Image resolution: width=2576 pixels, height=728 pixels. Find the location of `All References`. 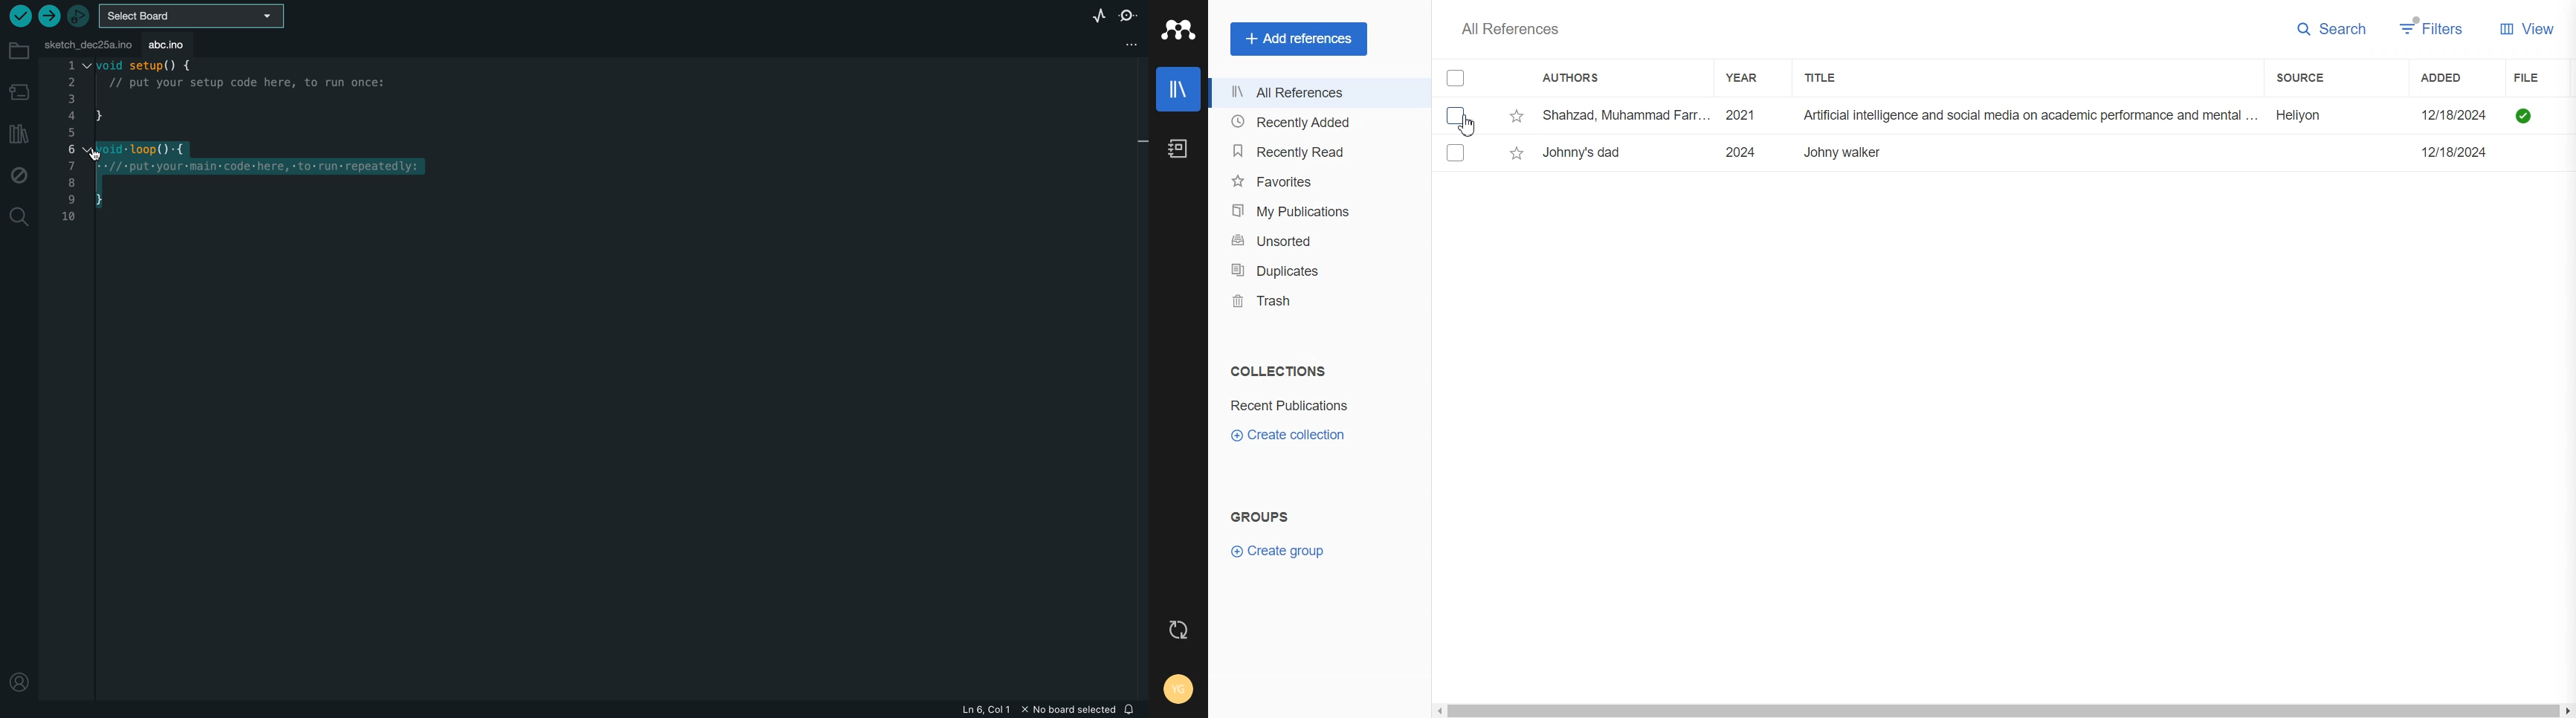

All References is located at coordinates (1314, 93).